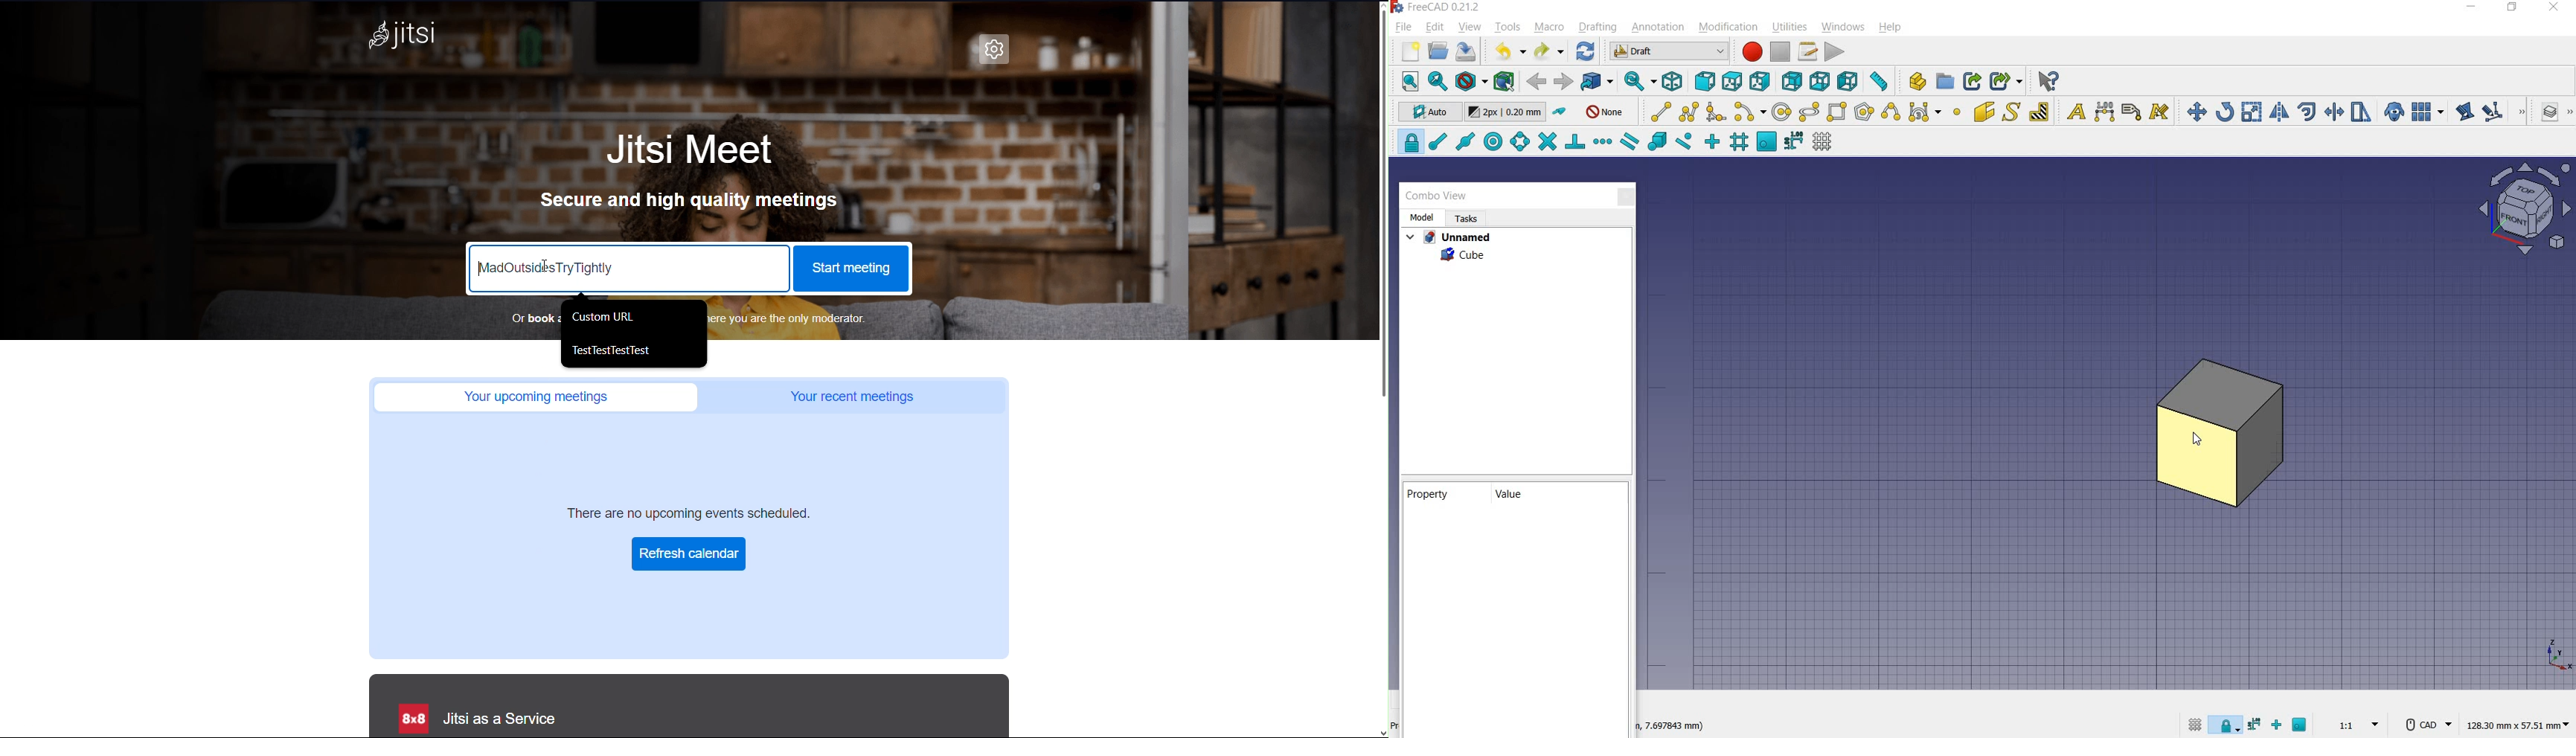 This screenshot has height=756, width=2576. Describe the element at coordinates (1549, 28) in the screenshot. I see `macro` at that location.